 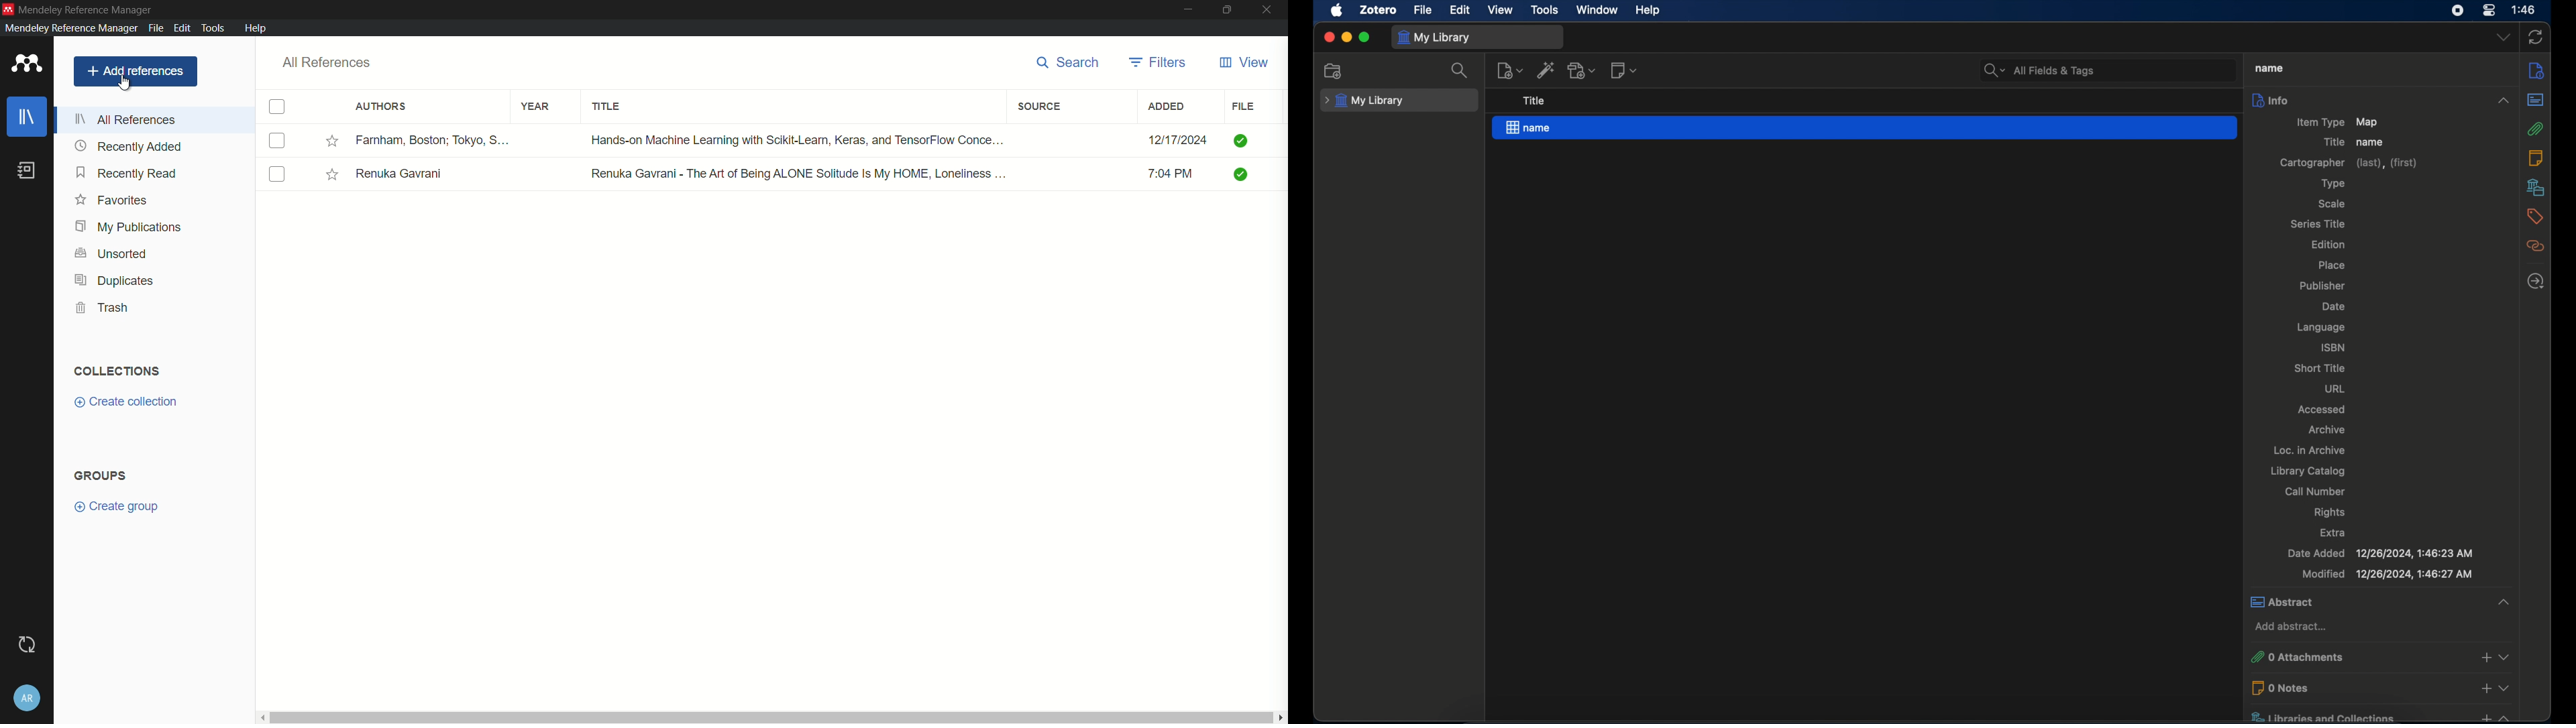 What do you see at coordinates (156, 27) in the screenshot?
I see `file ` at bounding box center [156, 27].